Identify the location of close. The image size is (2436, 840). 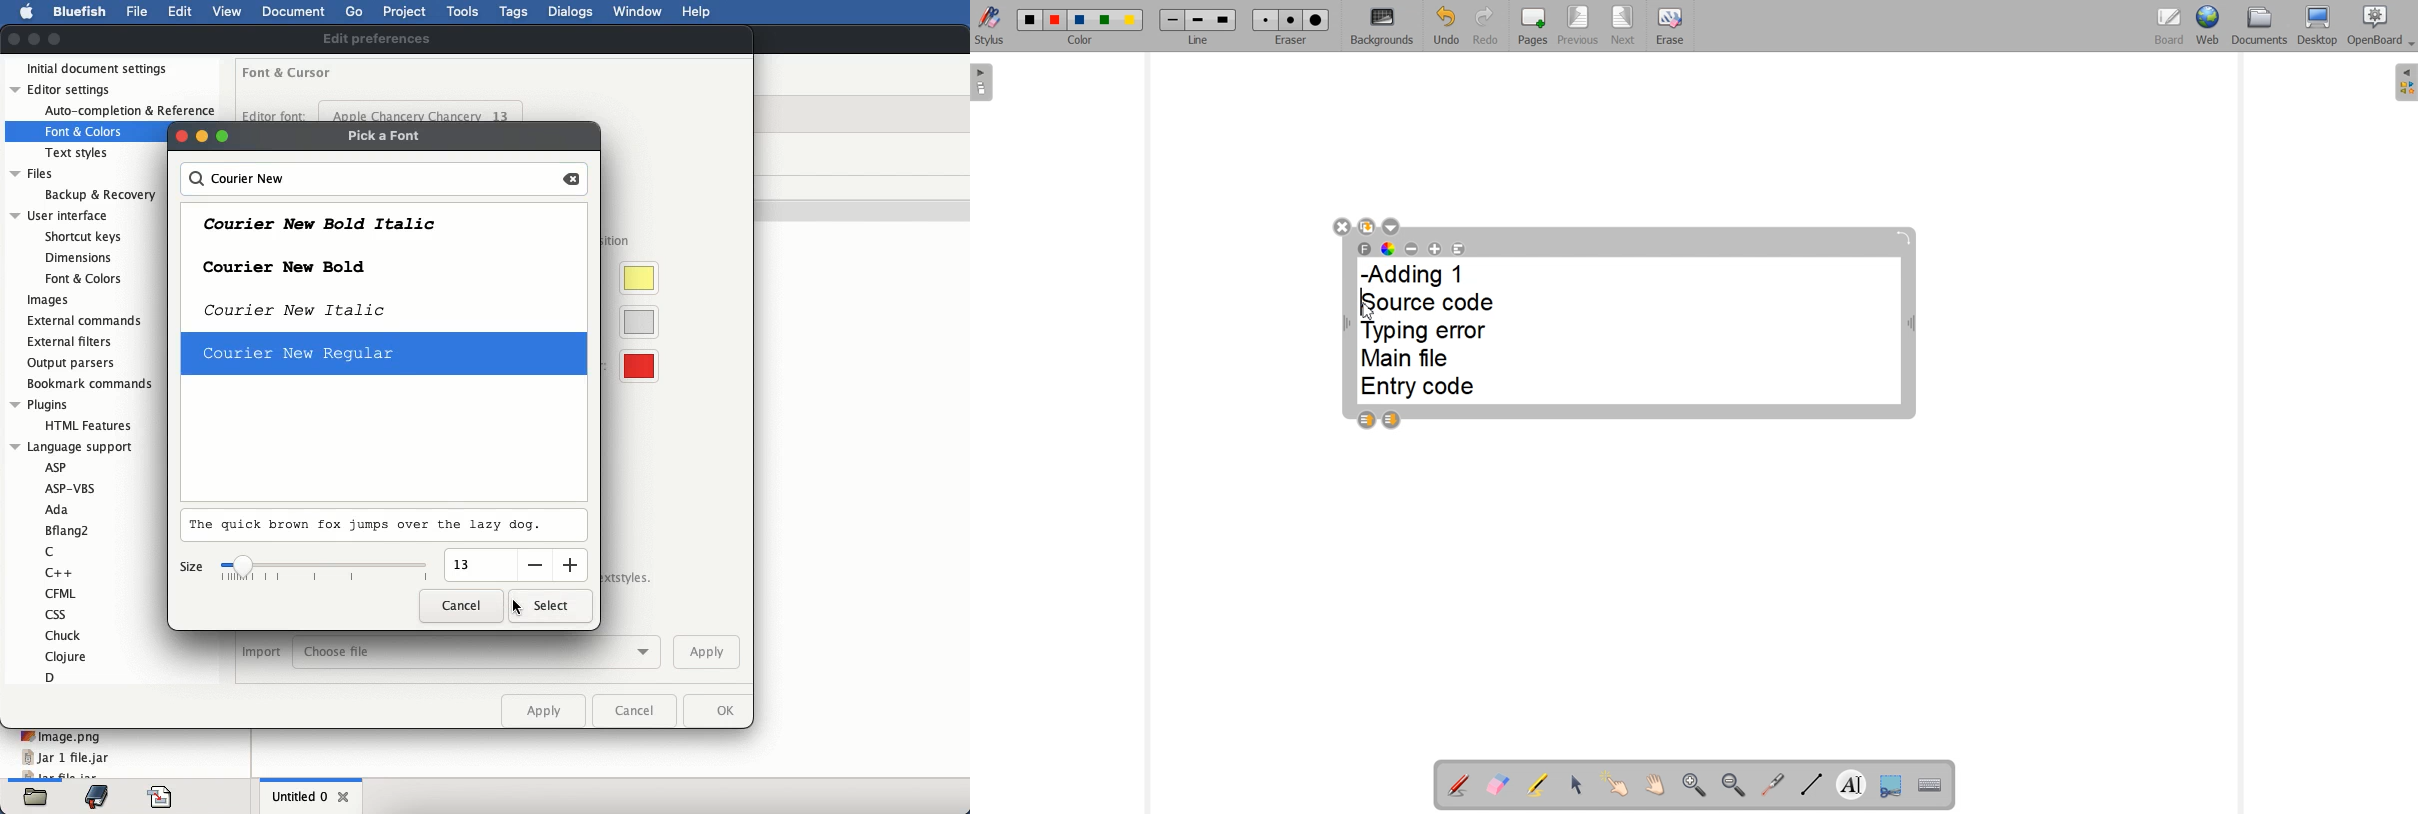
(345, 797).